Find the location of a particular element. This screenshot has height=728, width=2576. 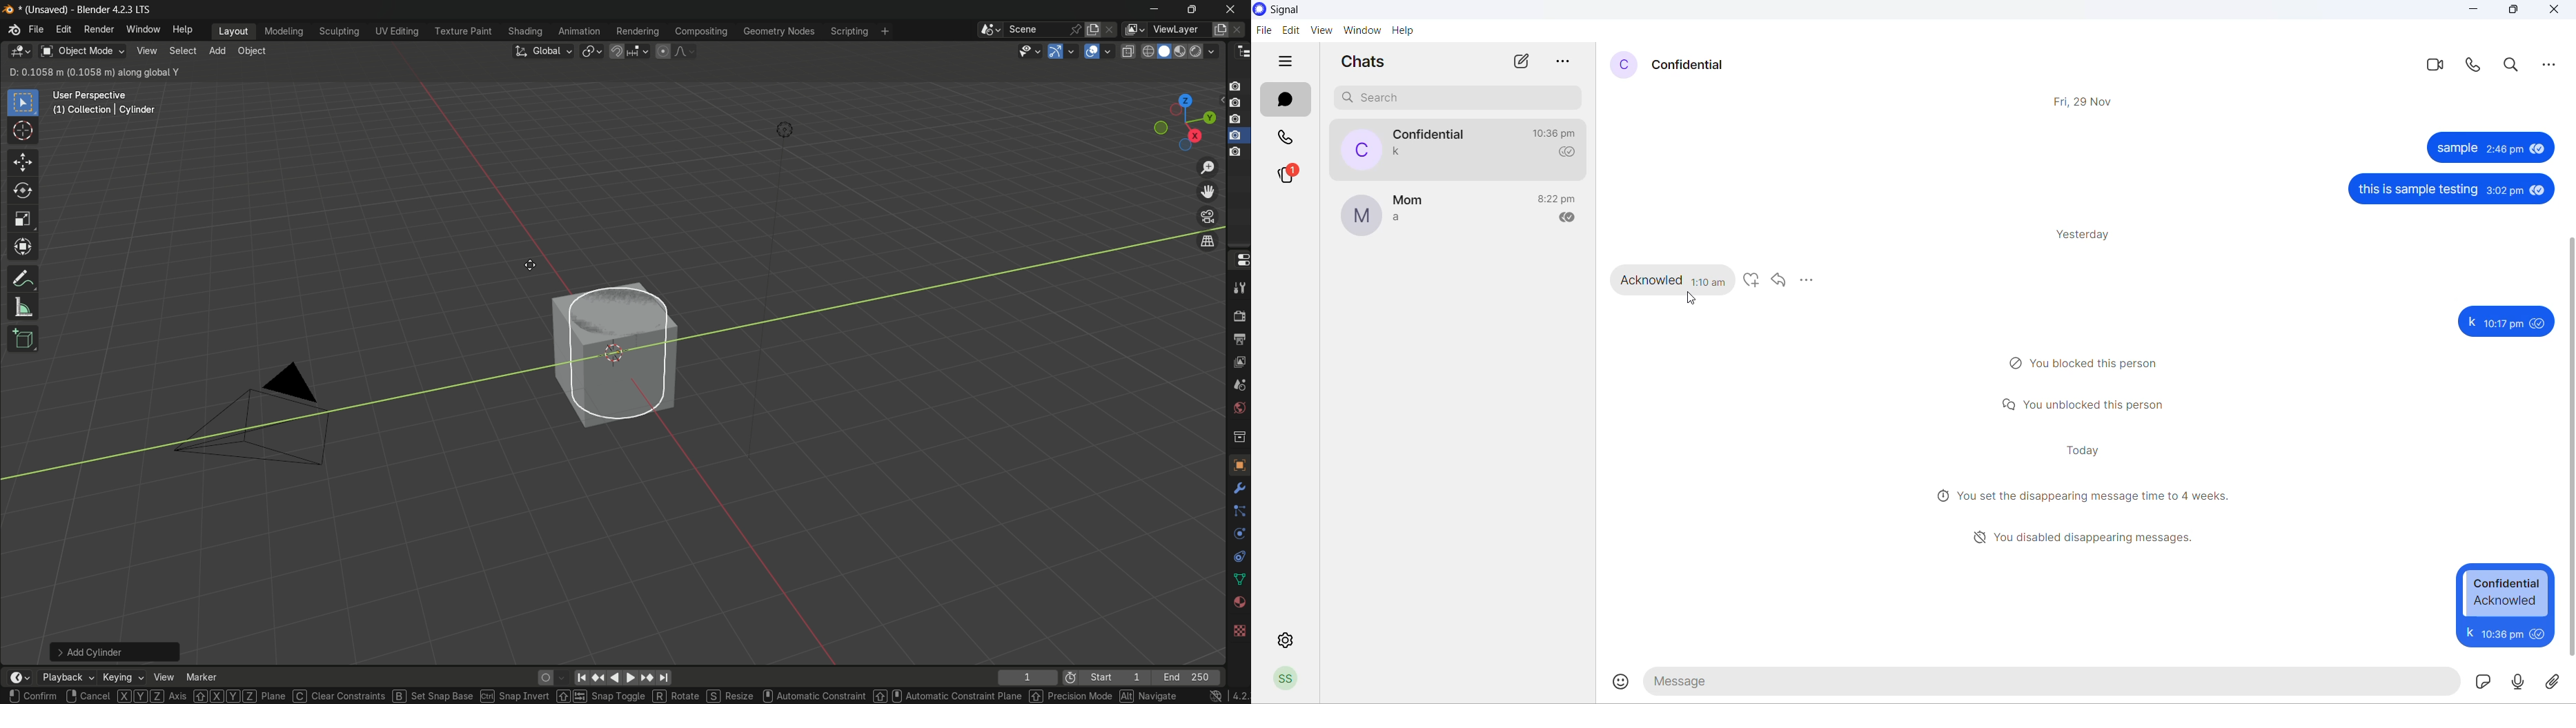

edit menu is located at coordinates (63, 30).